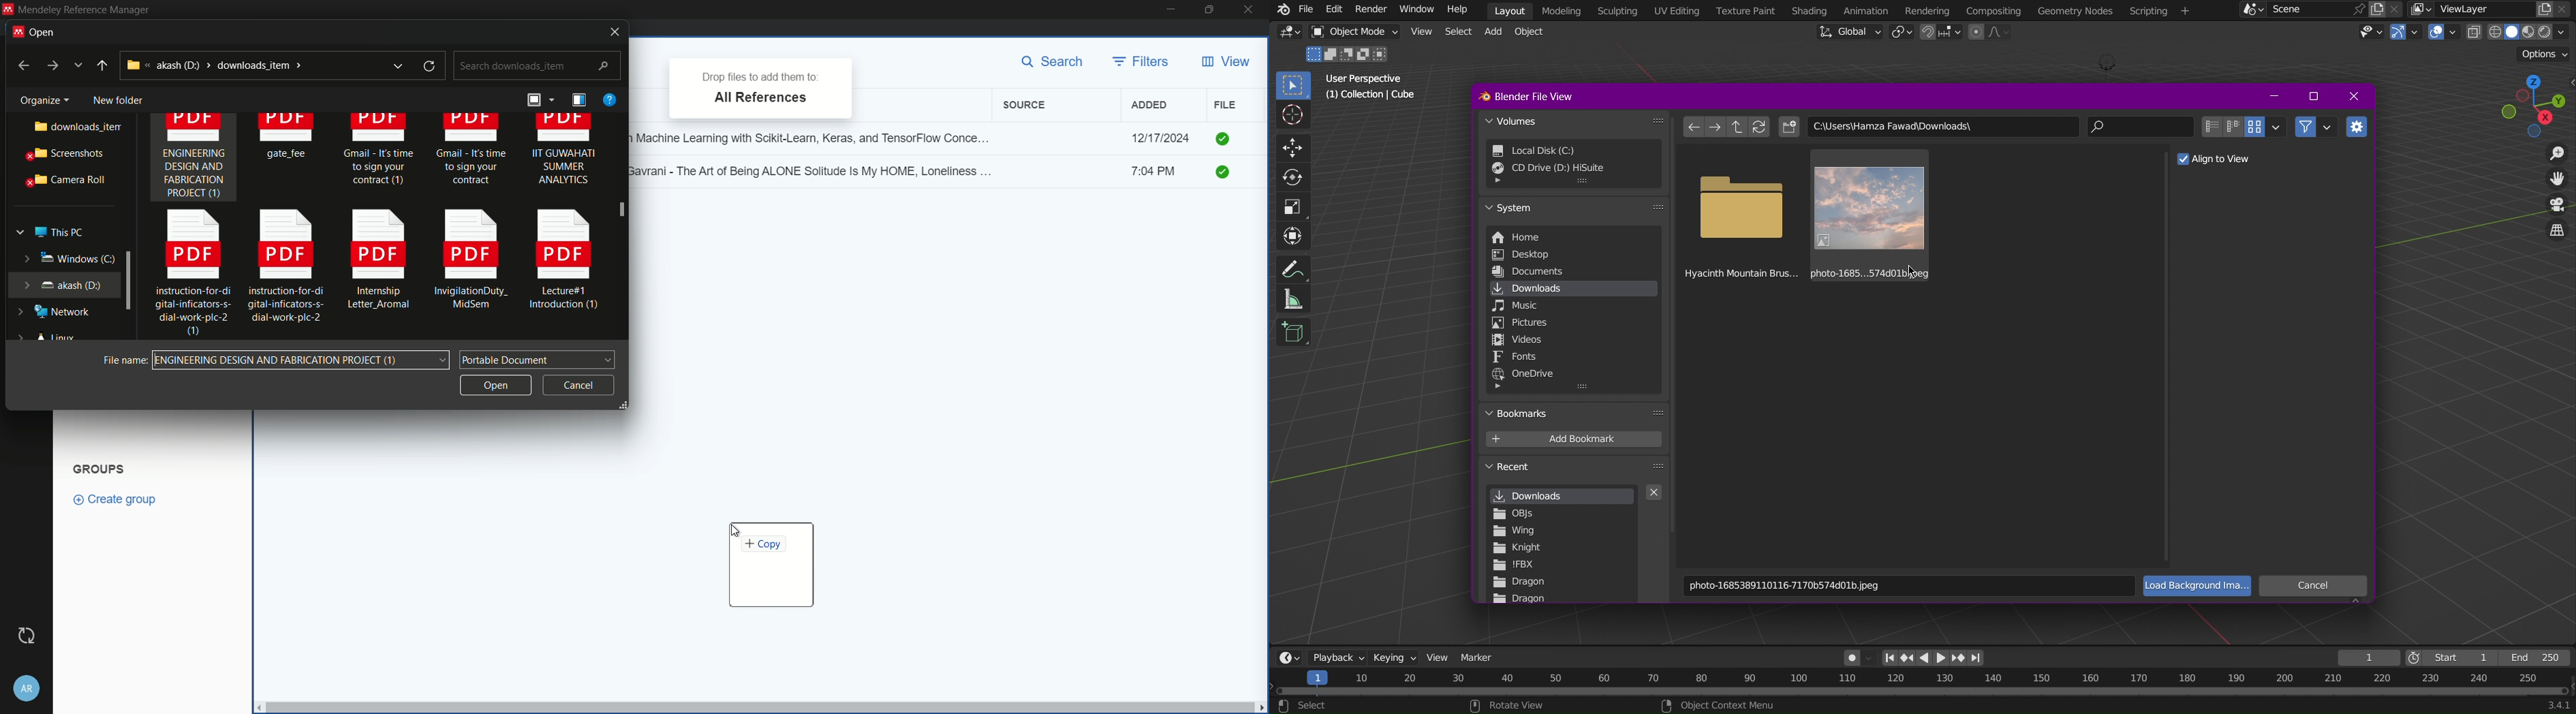 Image resolution: width=2576 pixels, height=728 pixels. Describe the element at coordinates (817, 170) in the screenshot. I see `Renuka Gavrani - The Art of Being ALONE Solitude Is My HOME, Loneliness ...` at that location.